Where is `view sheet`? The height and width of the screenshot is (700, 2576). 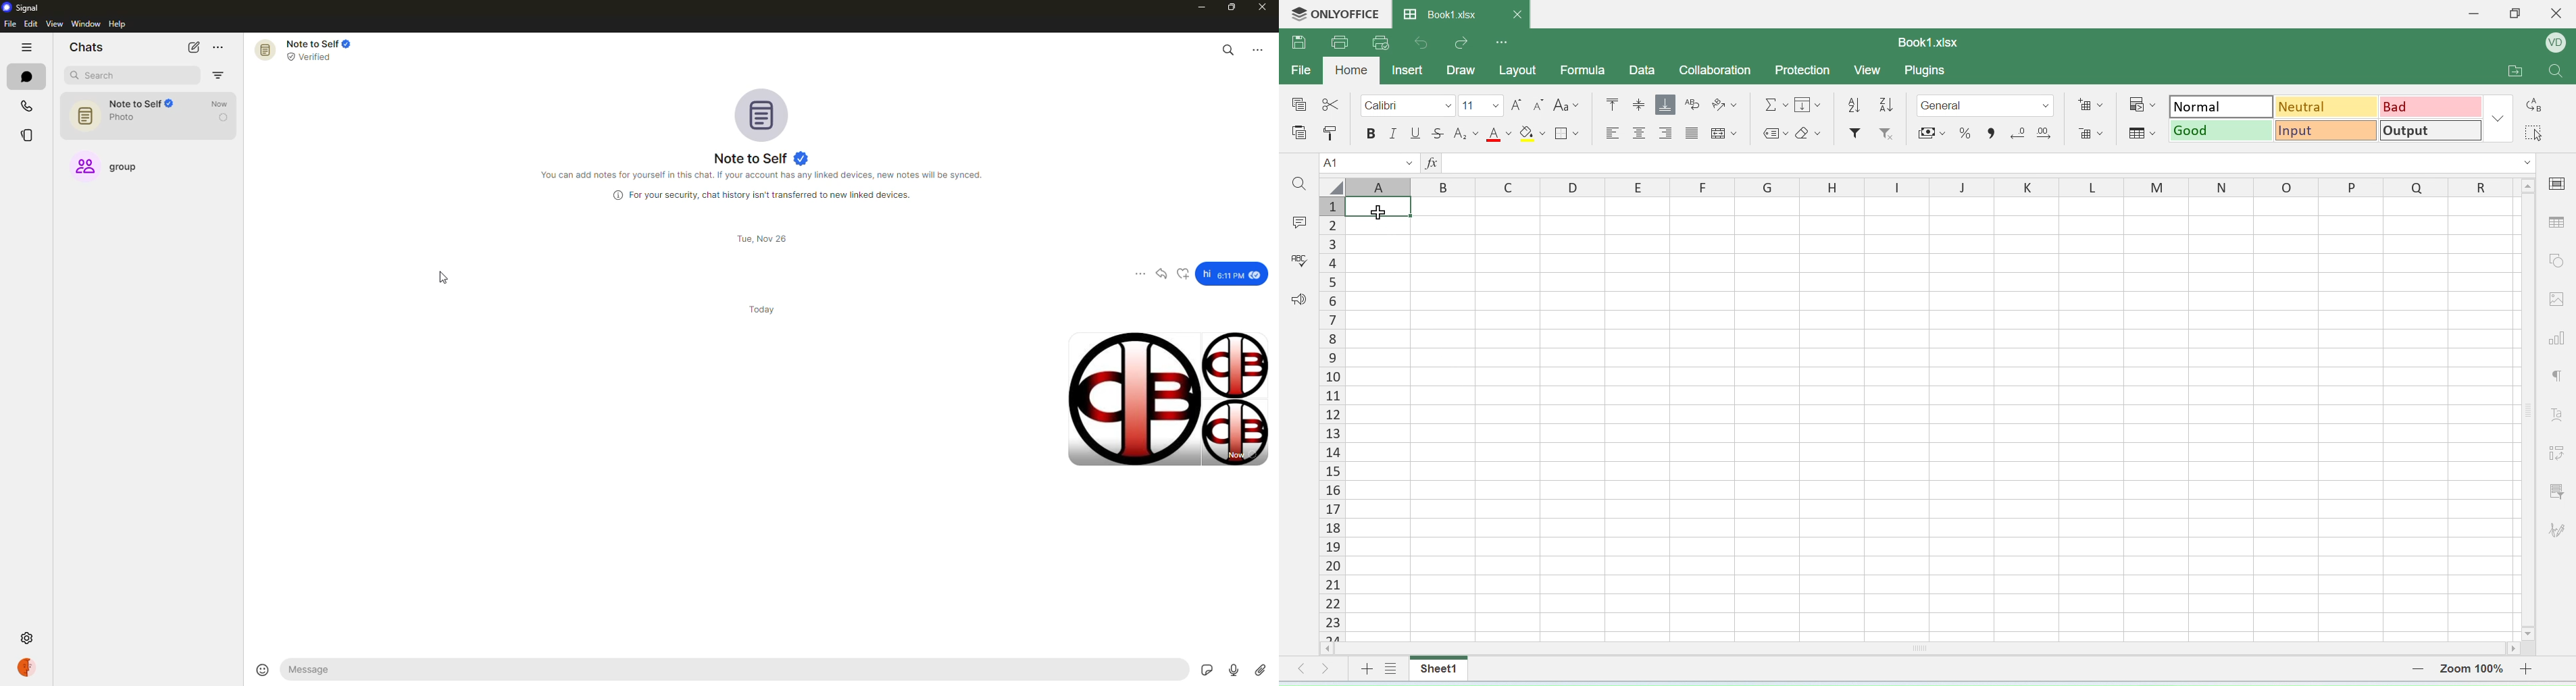 view sheet is located at coordinates (1392, 676).